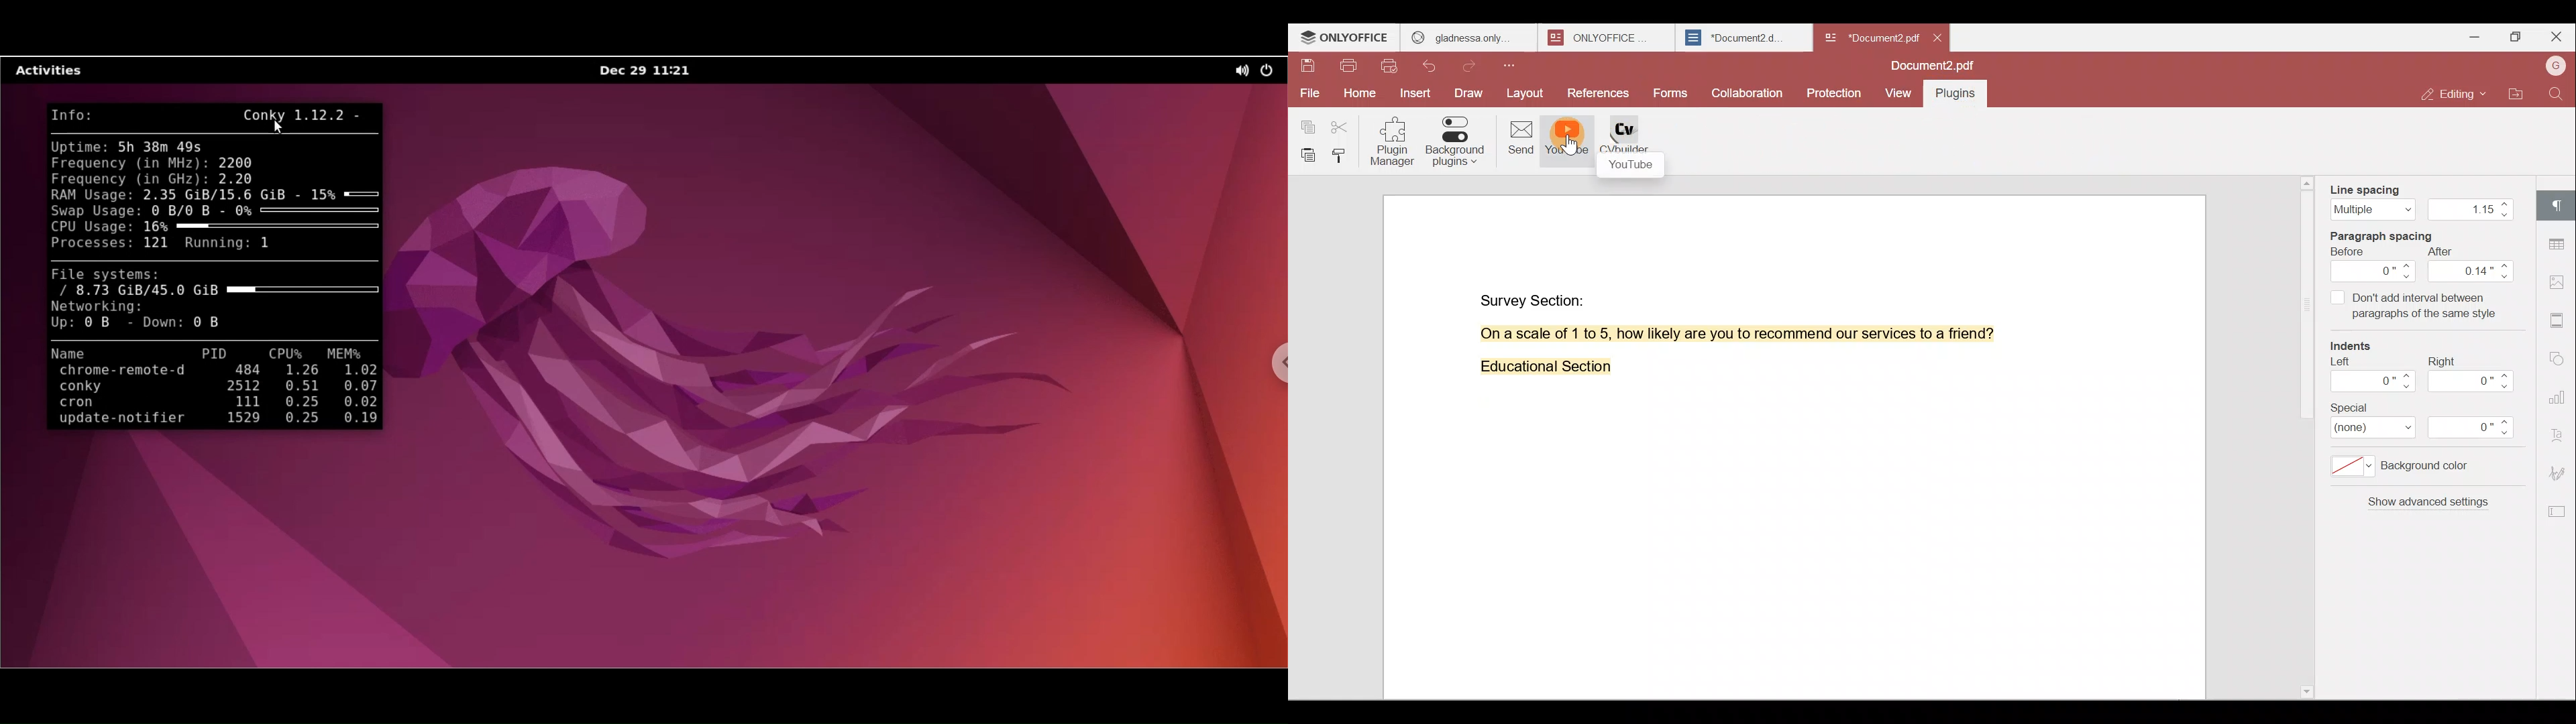 The height and width of the screenshot is (728, 2576). I want to click on Customize quick access toolbar, so click(1514, 65).